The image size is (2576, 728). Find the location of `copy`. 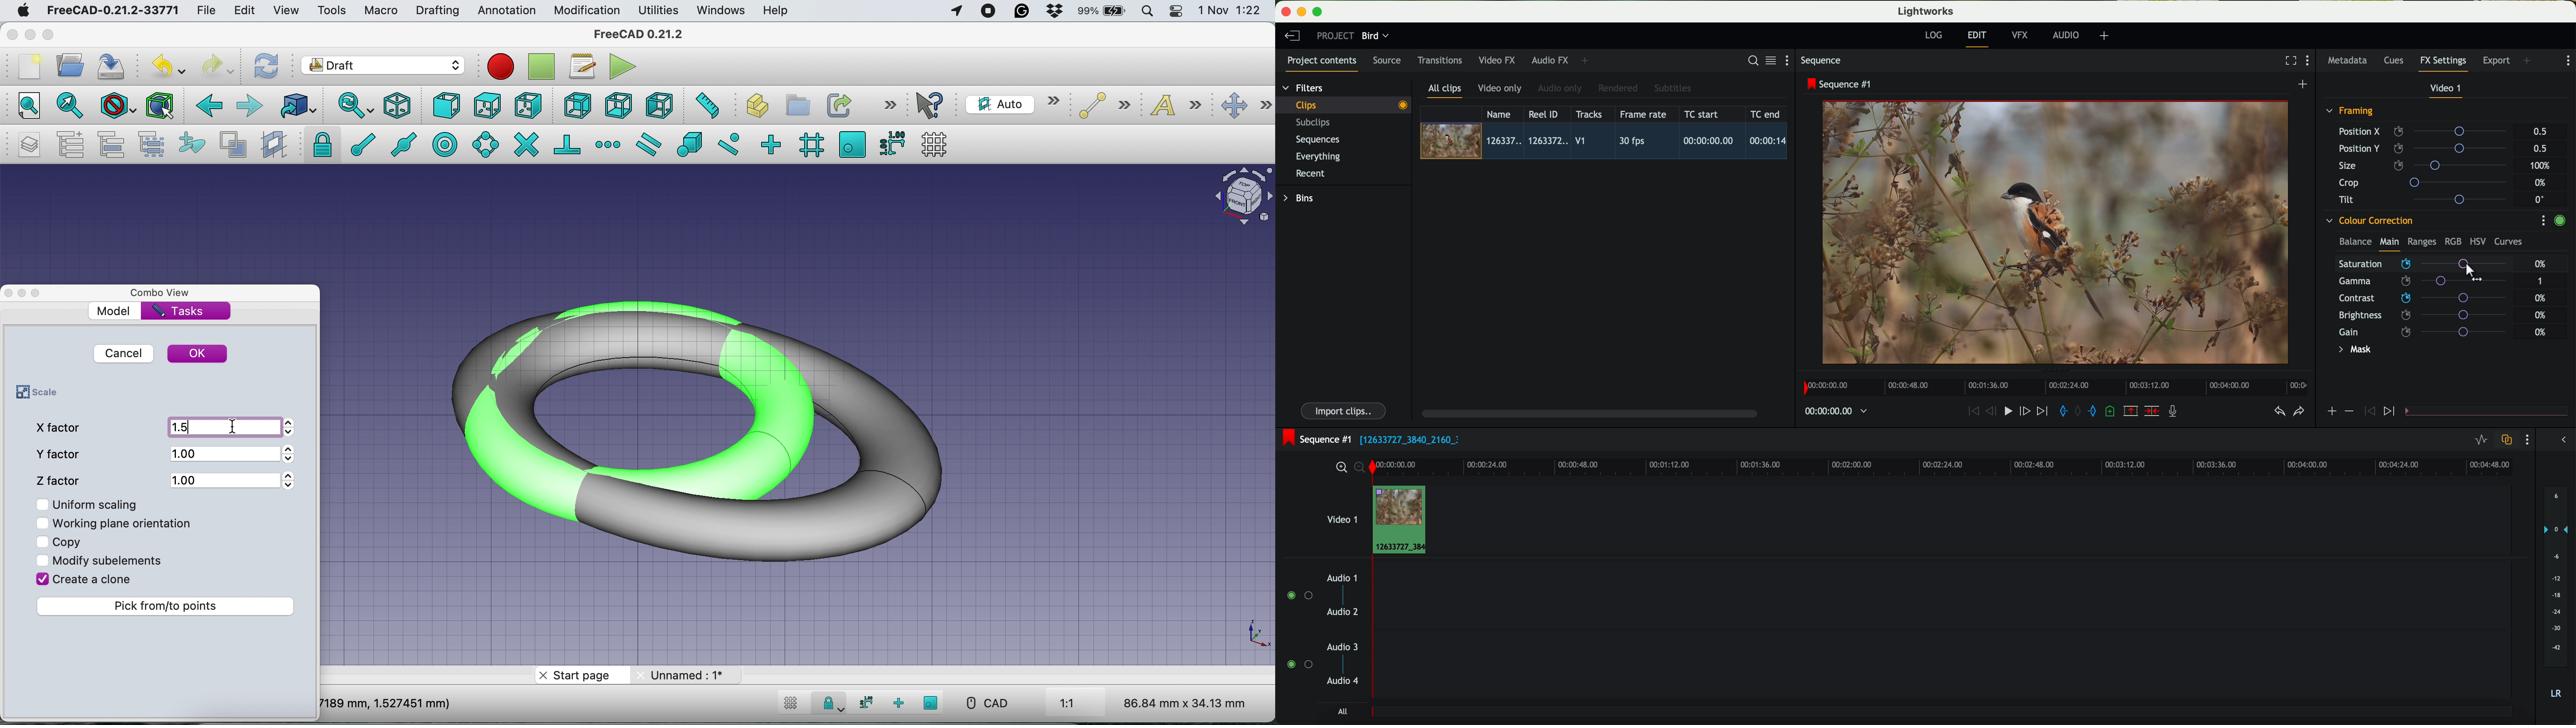

copy is located at coordinates (69, 540).